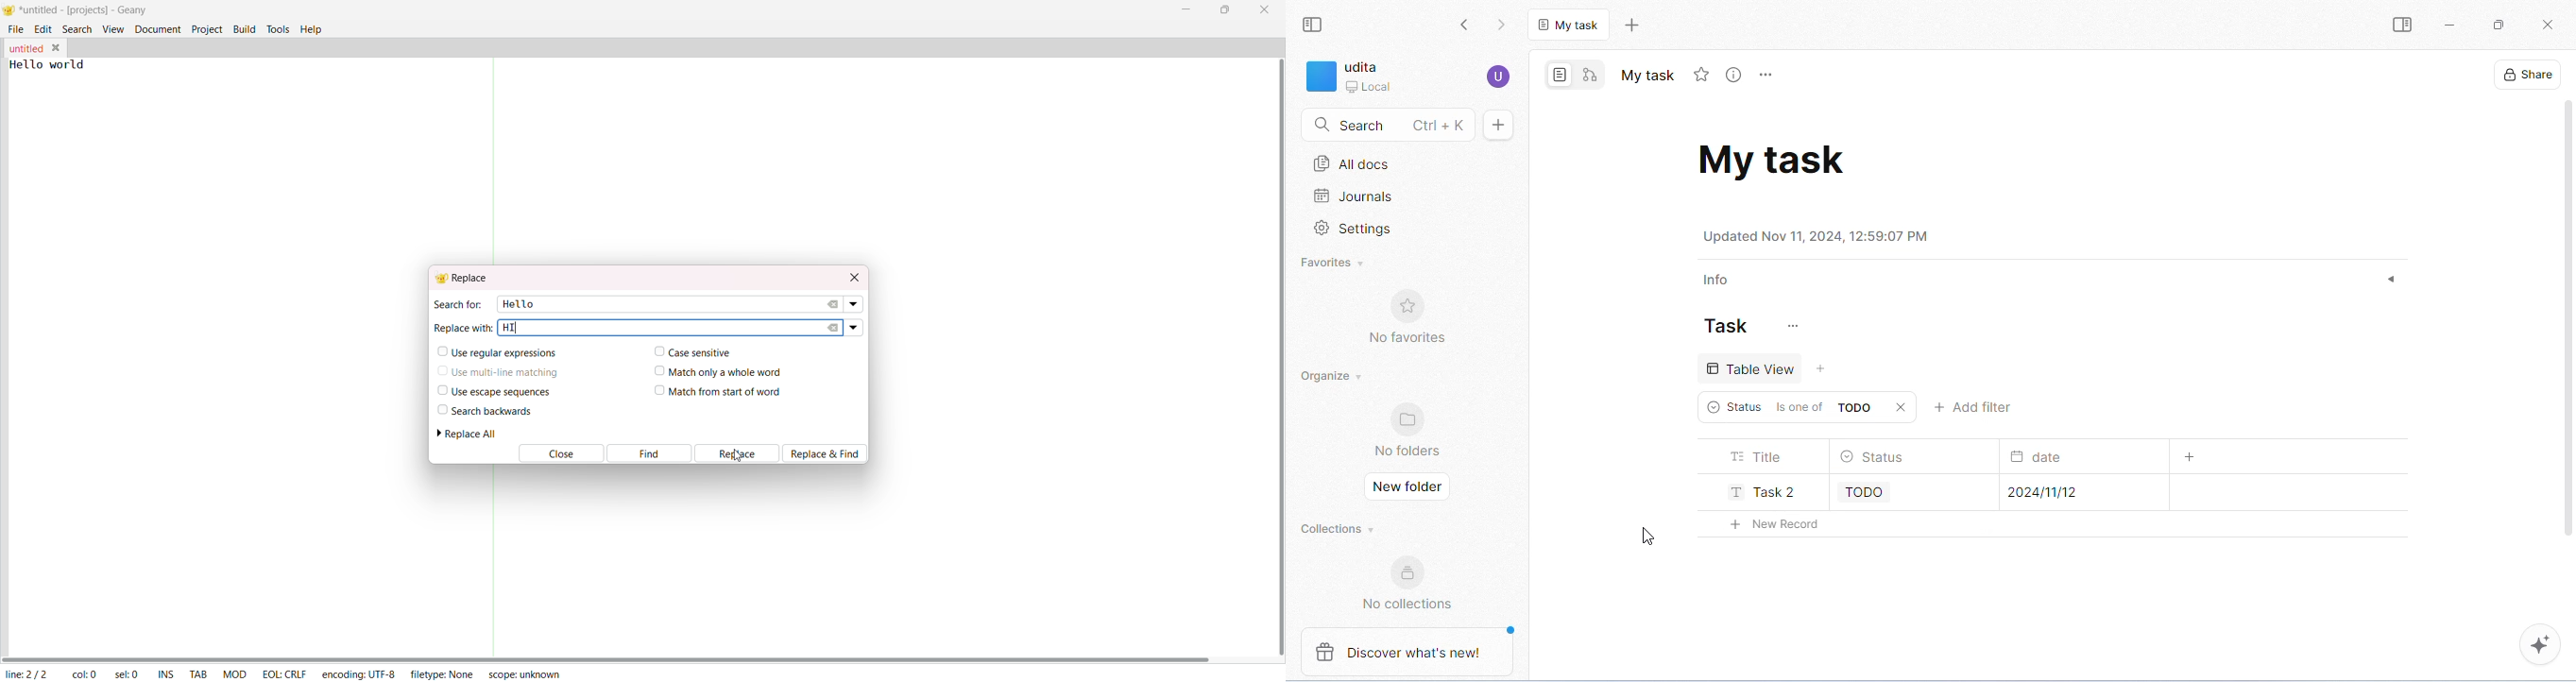 The width and height of the screenshot is (2576, 700). Describe the element at coordinates (1498, 125) in the screenshot. I see `new doc` at that location.